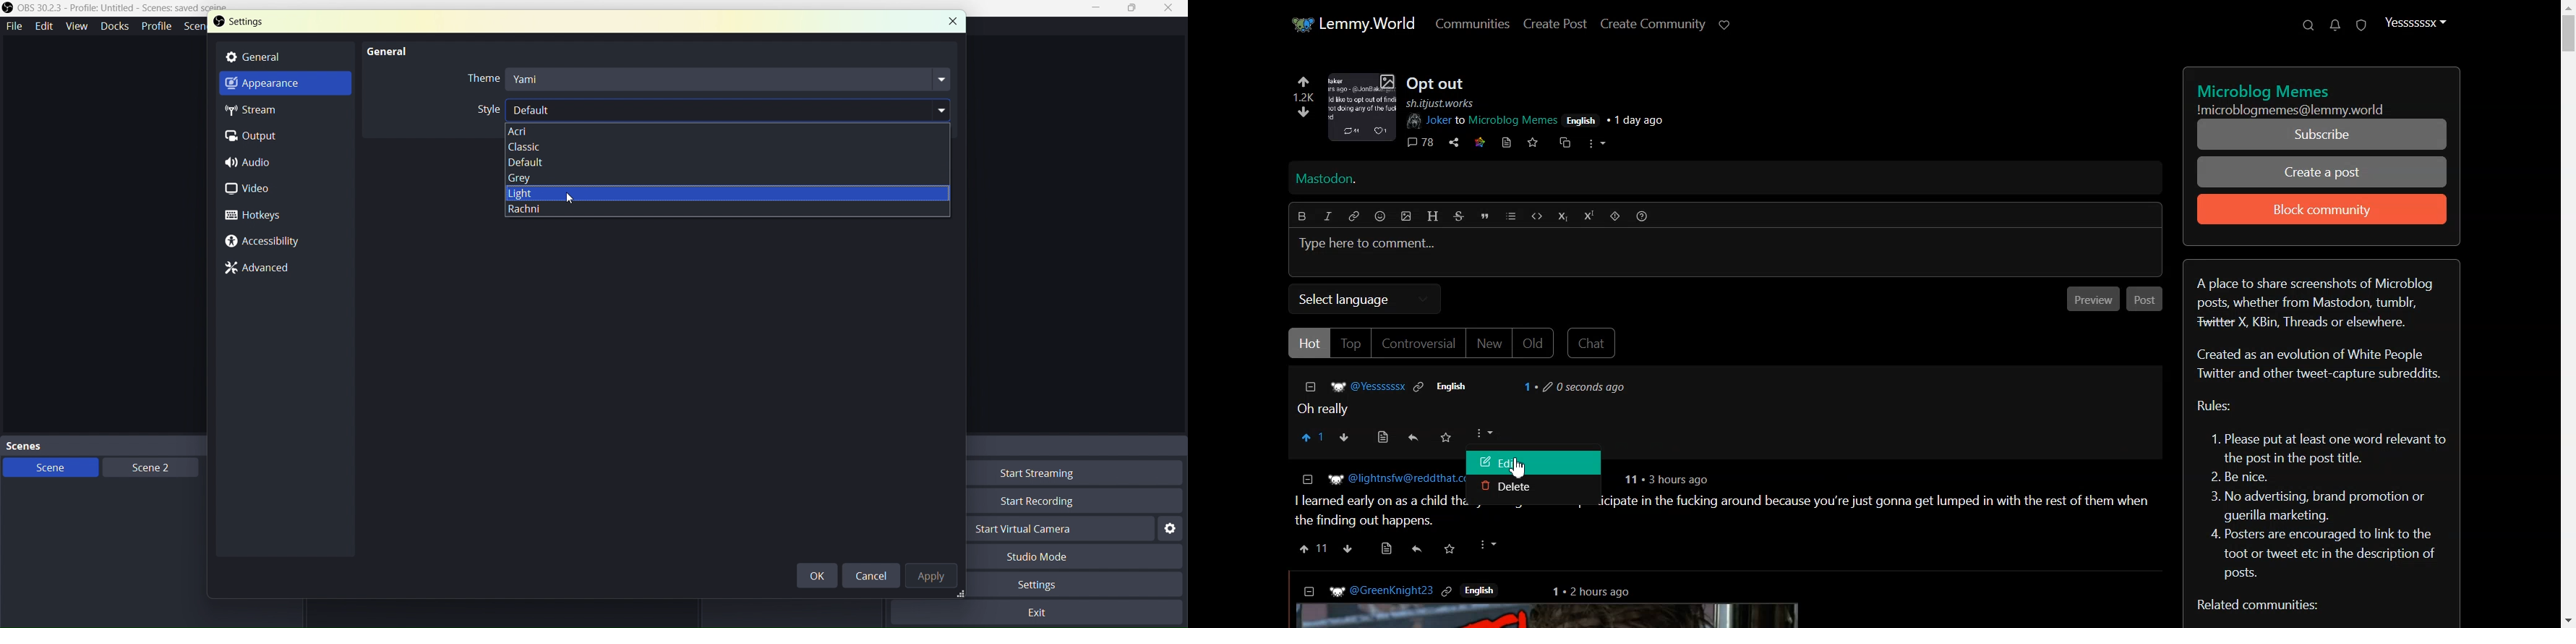 The height and width of the screenshot is (644, 2576). What do you see at coordinates (753, 161) in the screenshot?
I see `default` at bounding box center [753, 161].